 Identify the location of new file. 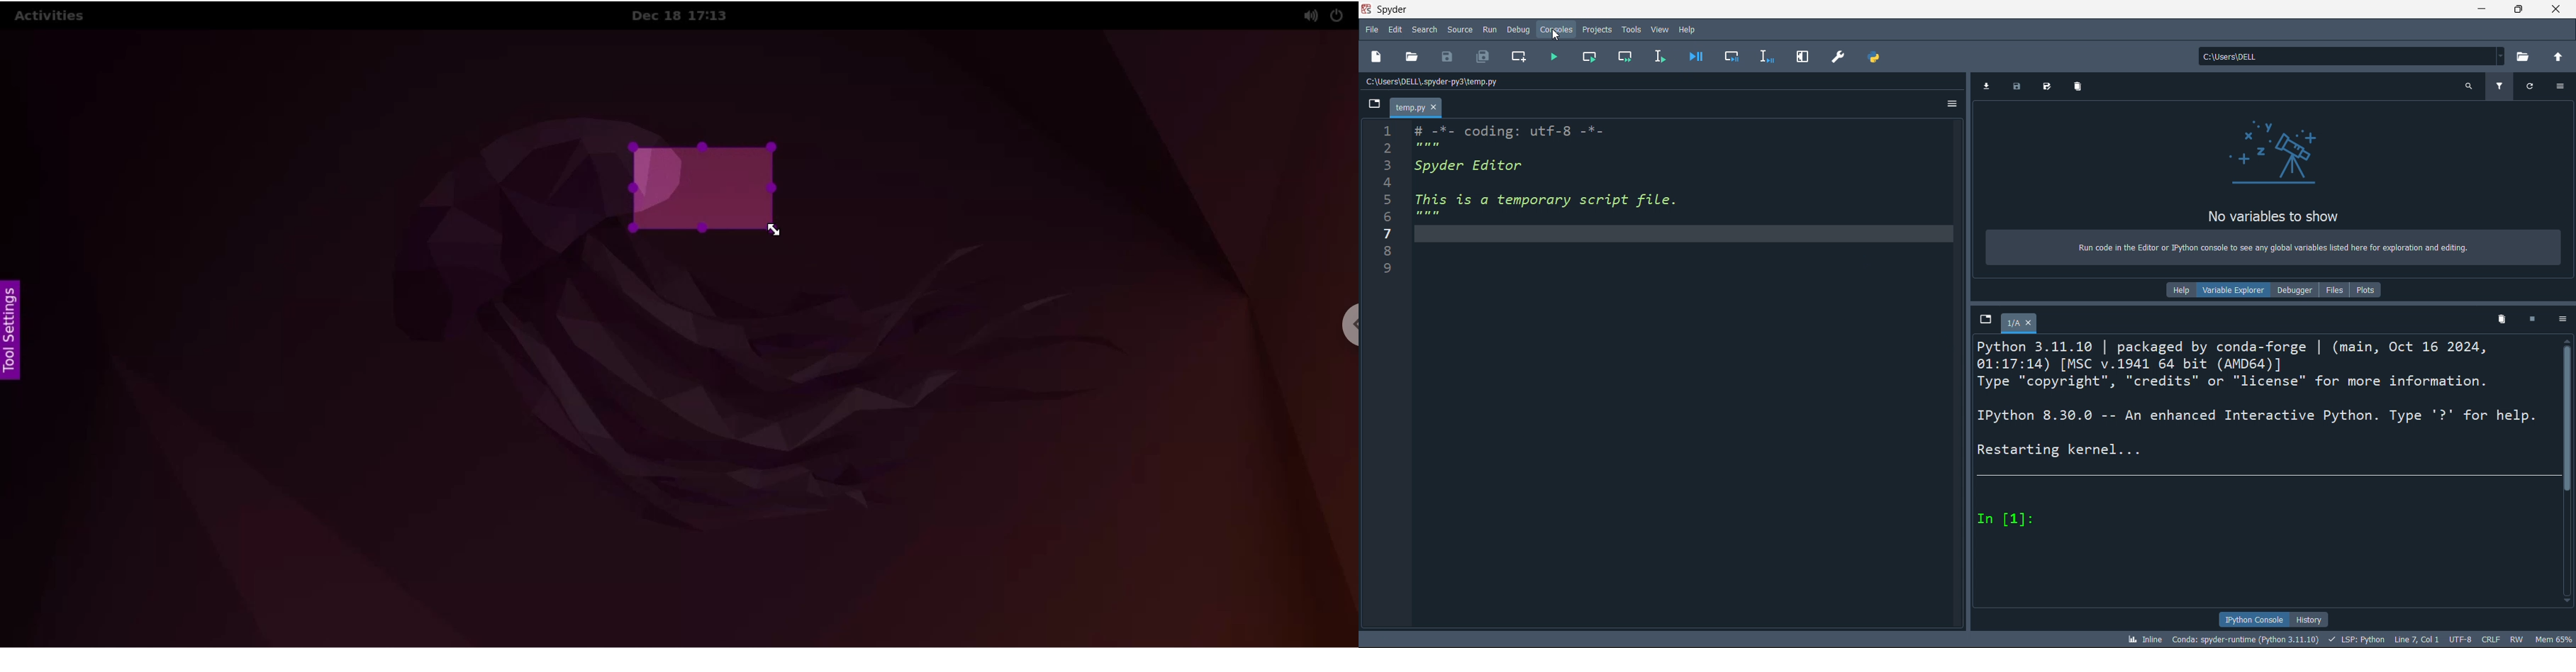
(1378, 57).